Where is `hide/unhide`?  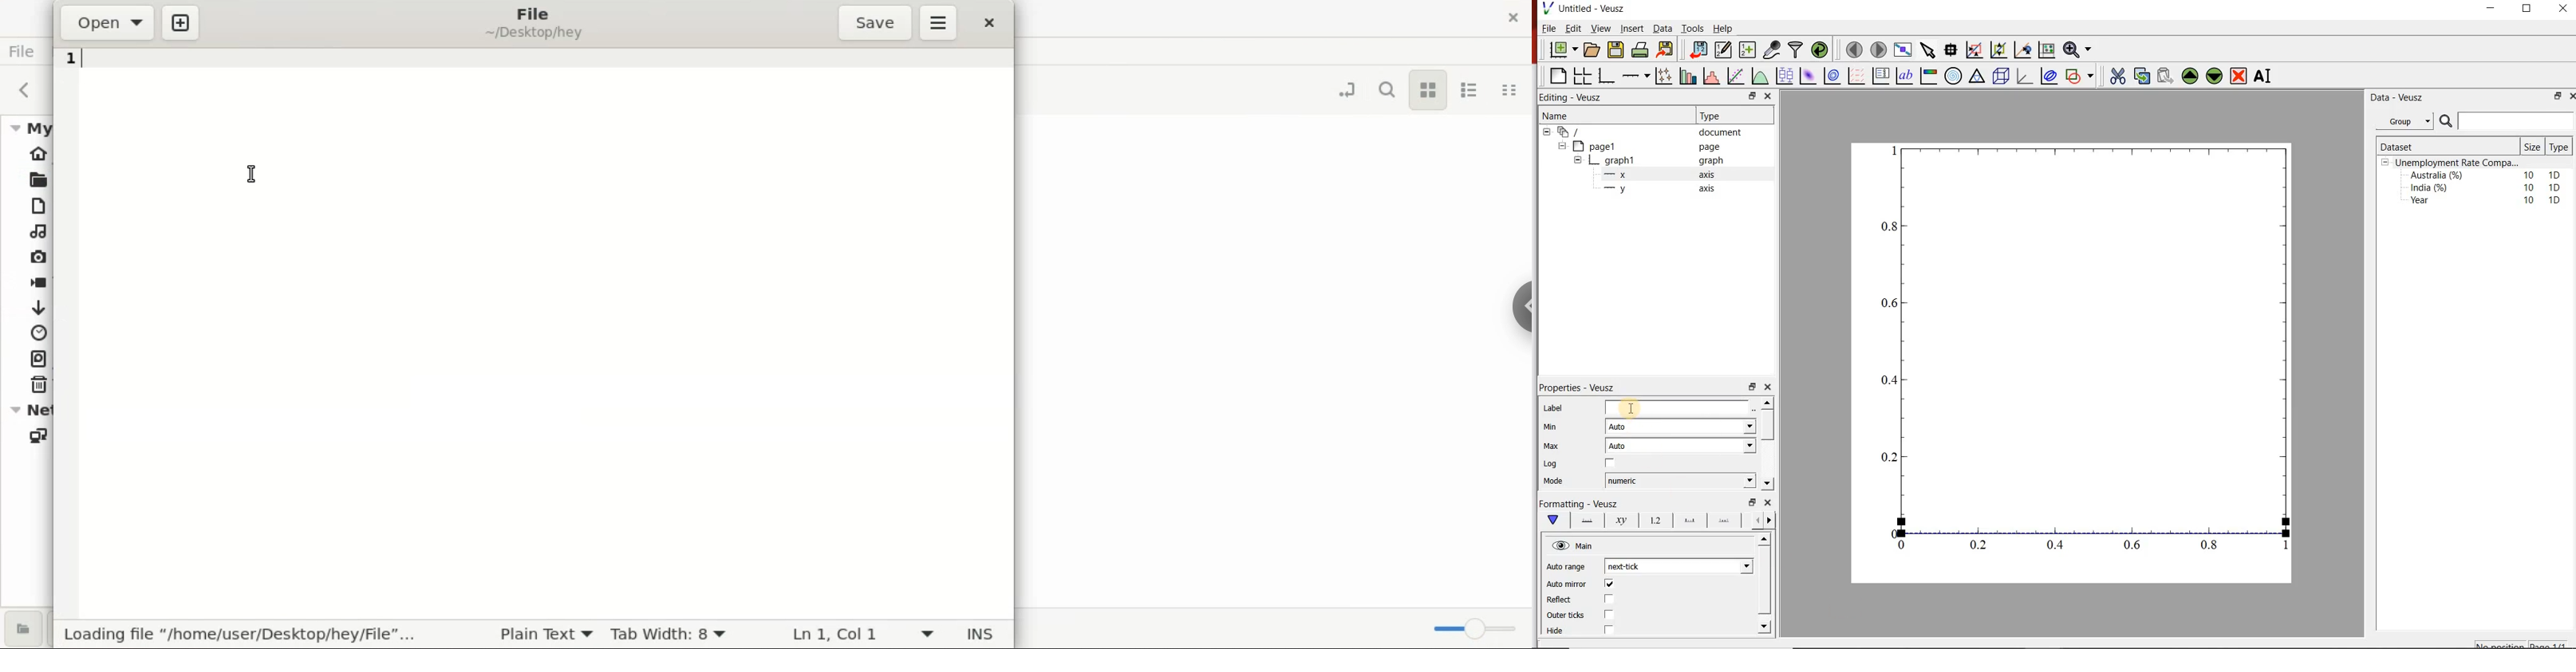 hide/unhide is located at coordinates (1560, 545).